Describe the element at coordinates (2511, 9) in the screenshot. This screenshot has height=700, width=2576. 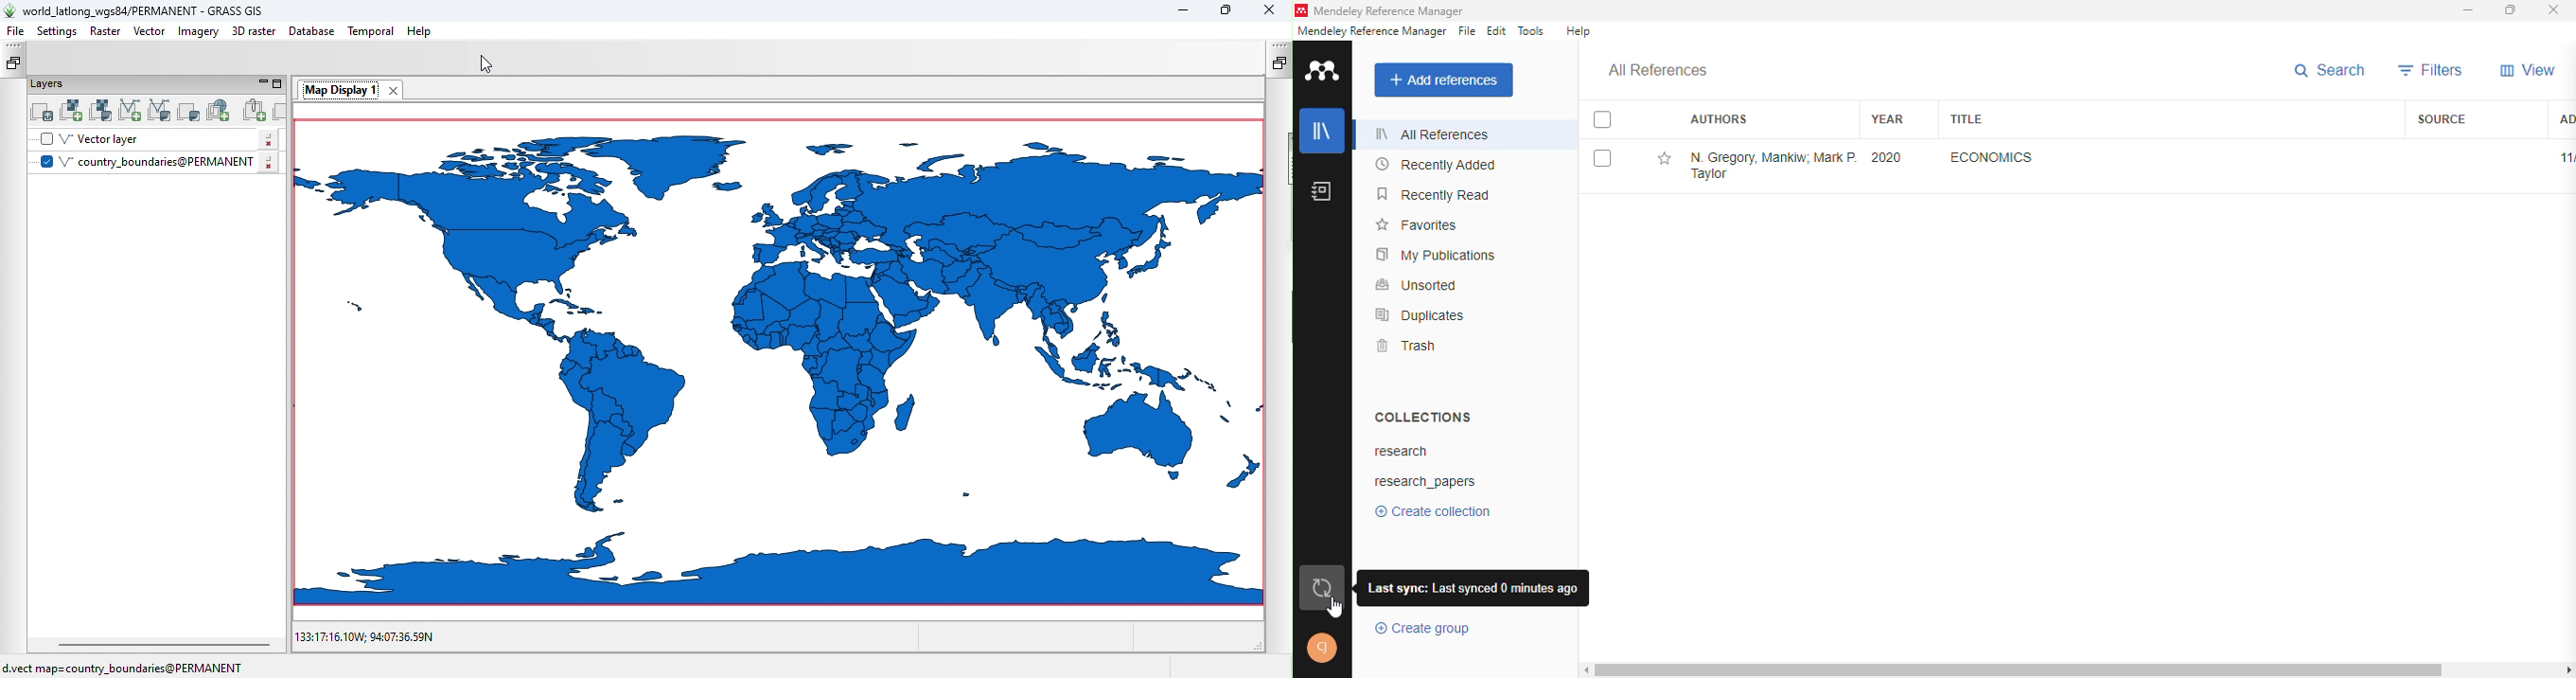
I see `maximize` at that location.